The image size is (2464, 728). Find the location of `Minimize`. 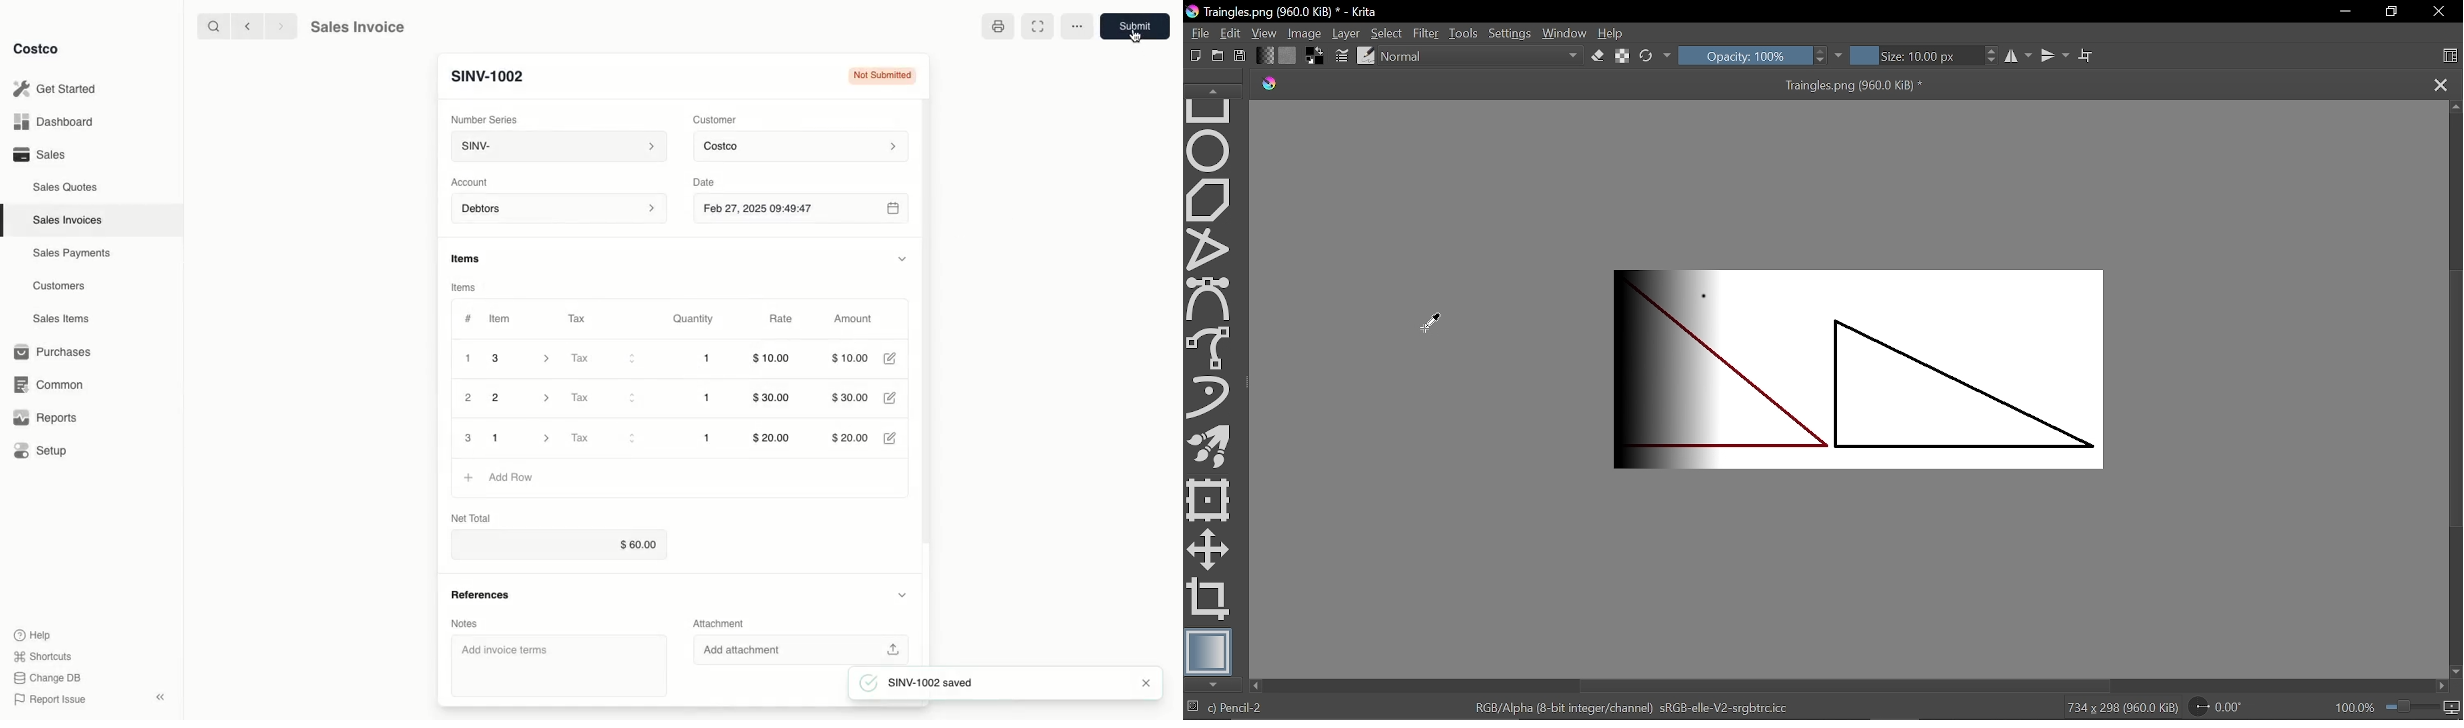

Minimize is located at coordinates (2345, 13).